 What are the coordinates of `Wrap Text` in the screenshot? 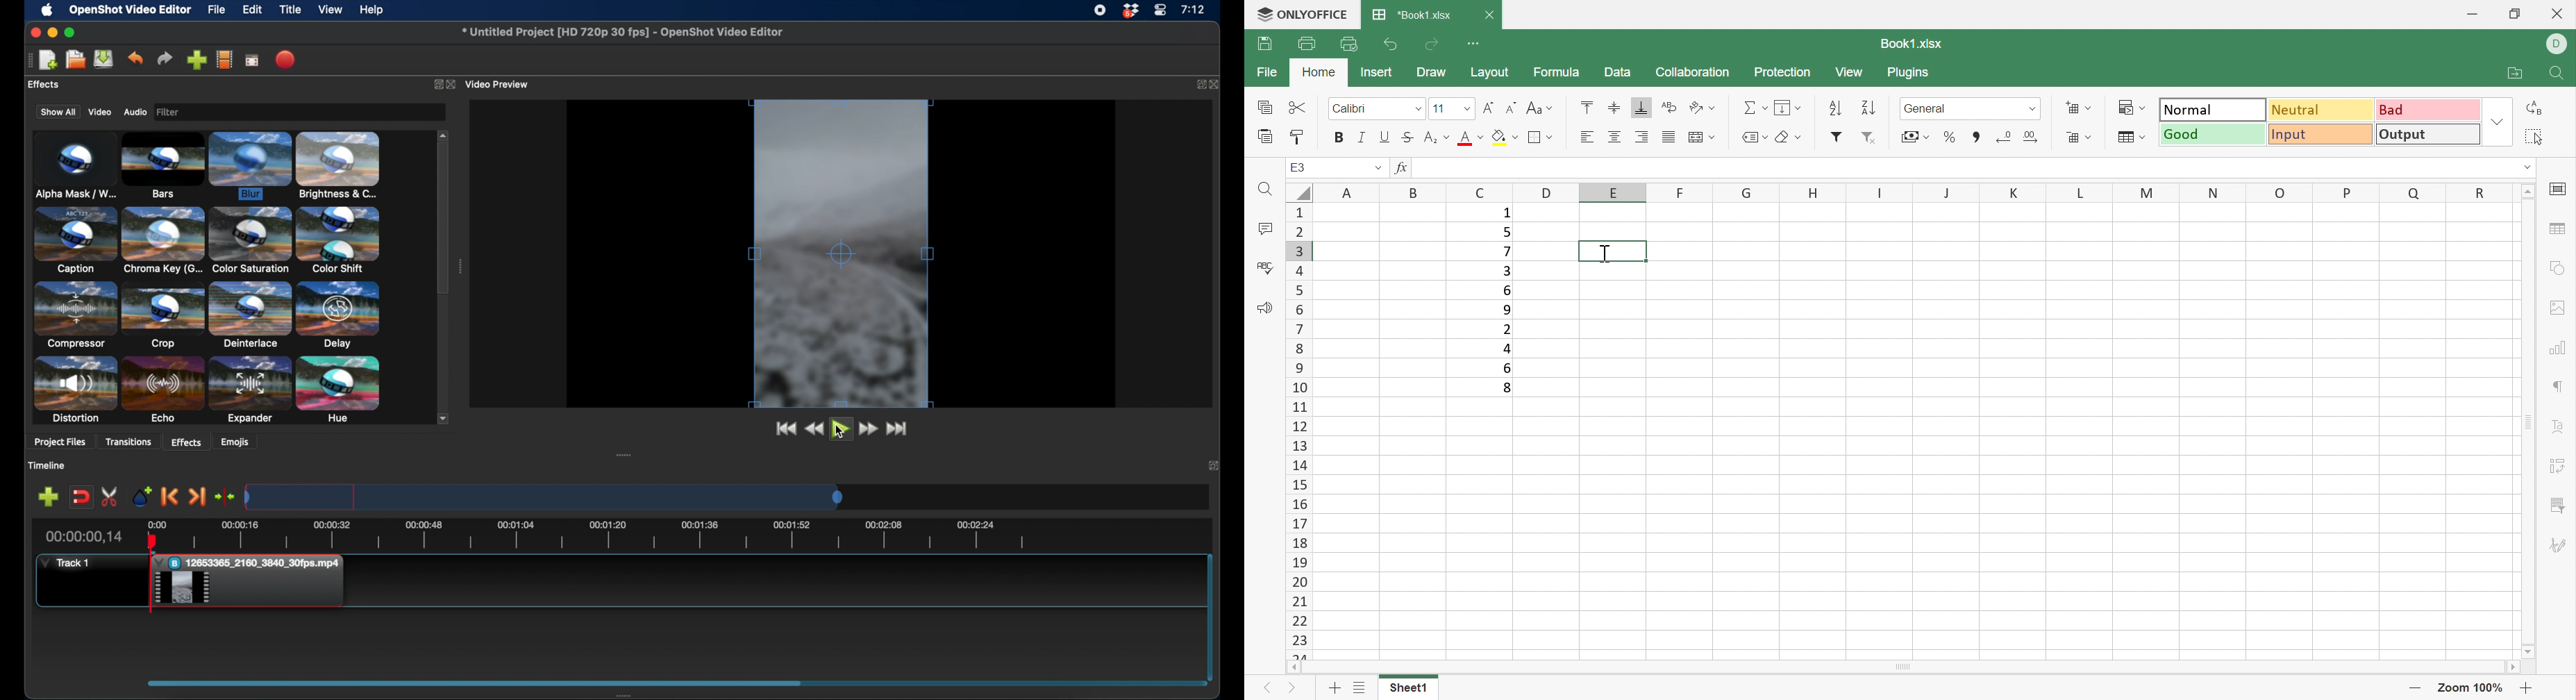 It's located at (1669, 108).